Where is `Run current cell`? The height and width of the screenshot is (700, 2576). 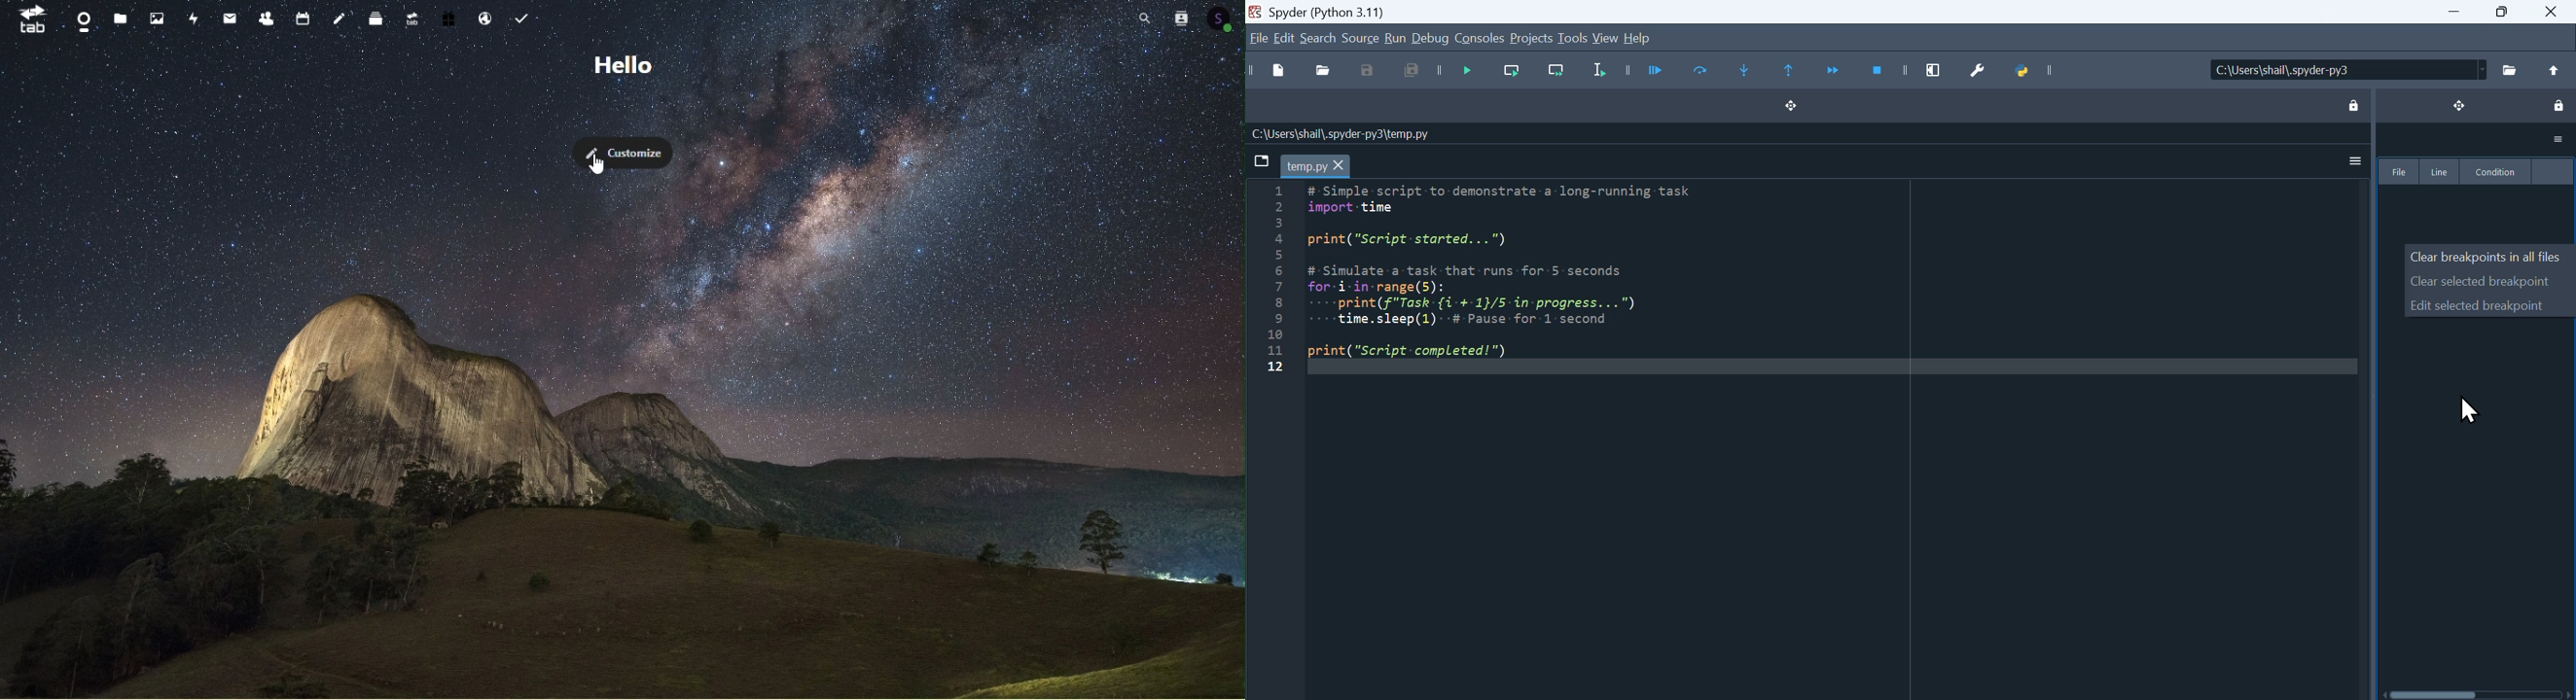
Run current cell is located at coordinates (1704, 71).